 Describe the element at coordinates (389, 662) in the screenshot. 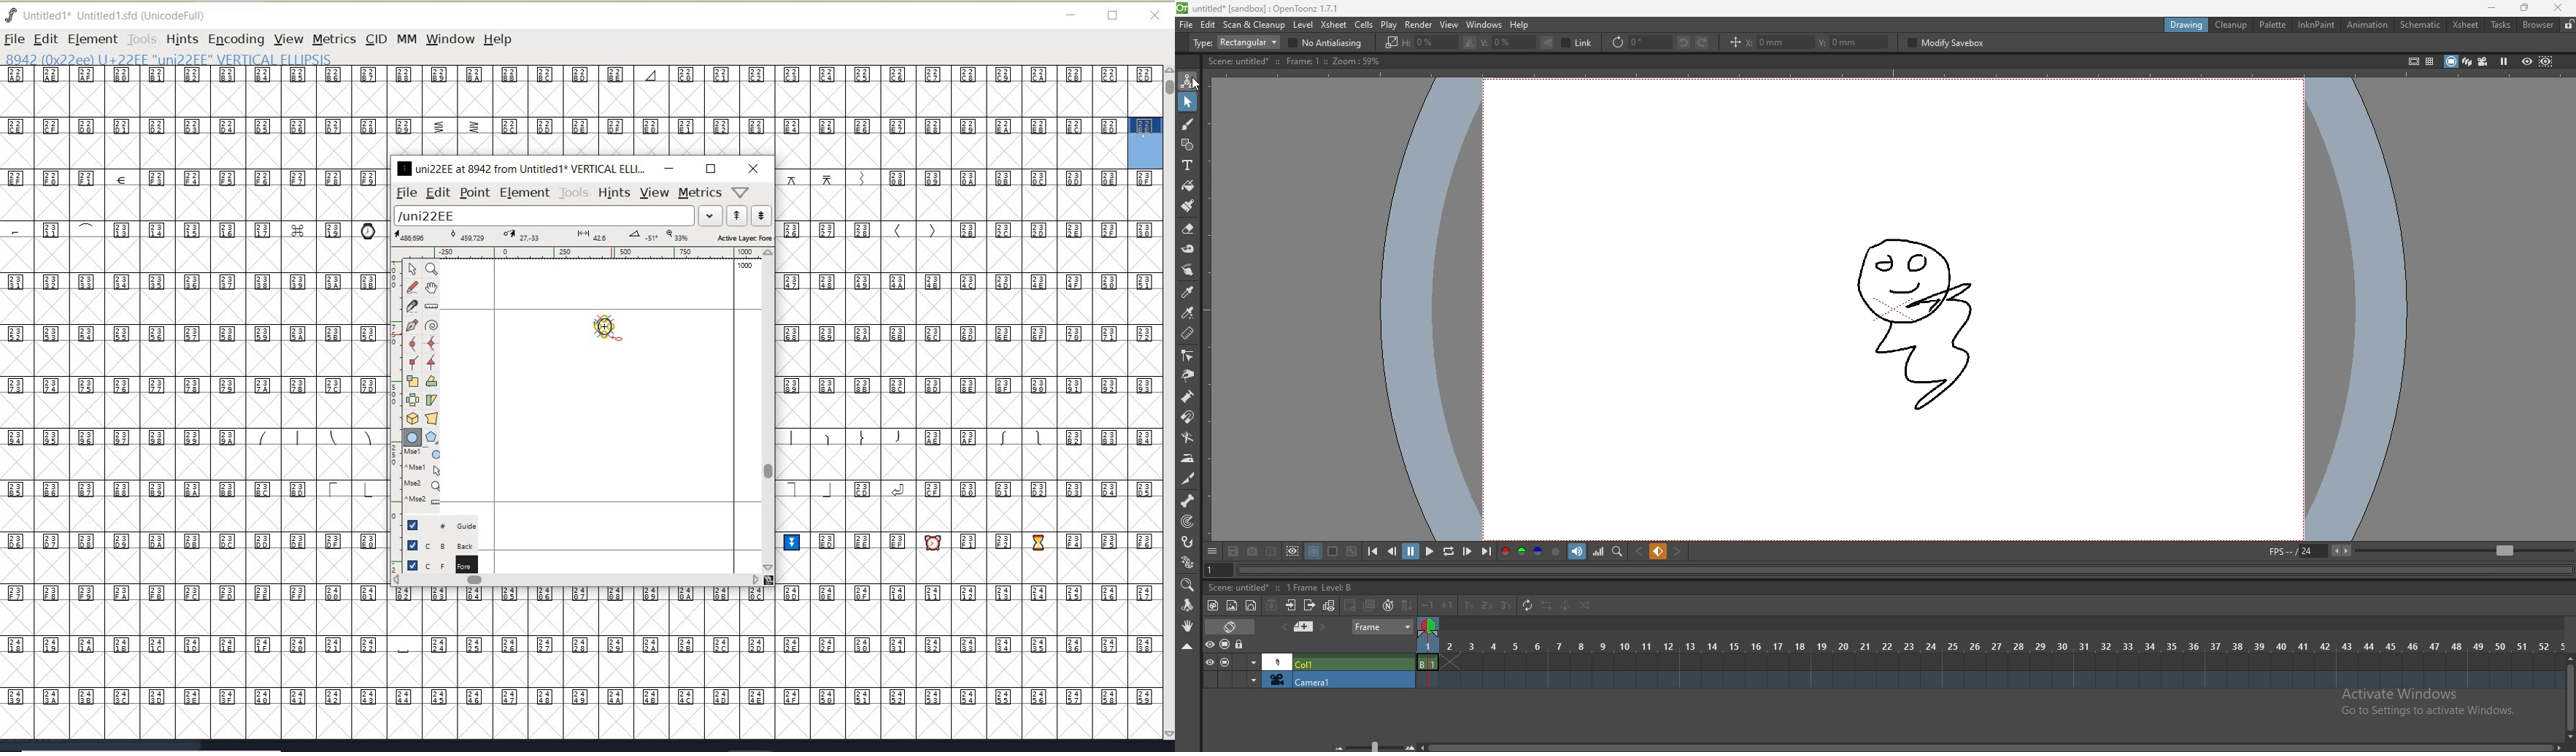

I see `GLYPHY CHARACTERS & NUMBERS` at that location.